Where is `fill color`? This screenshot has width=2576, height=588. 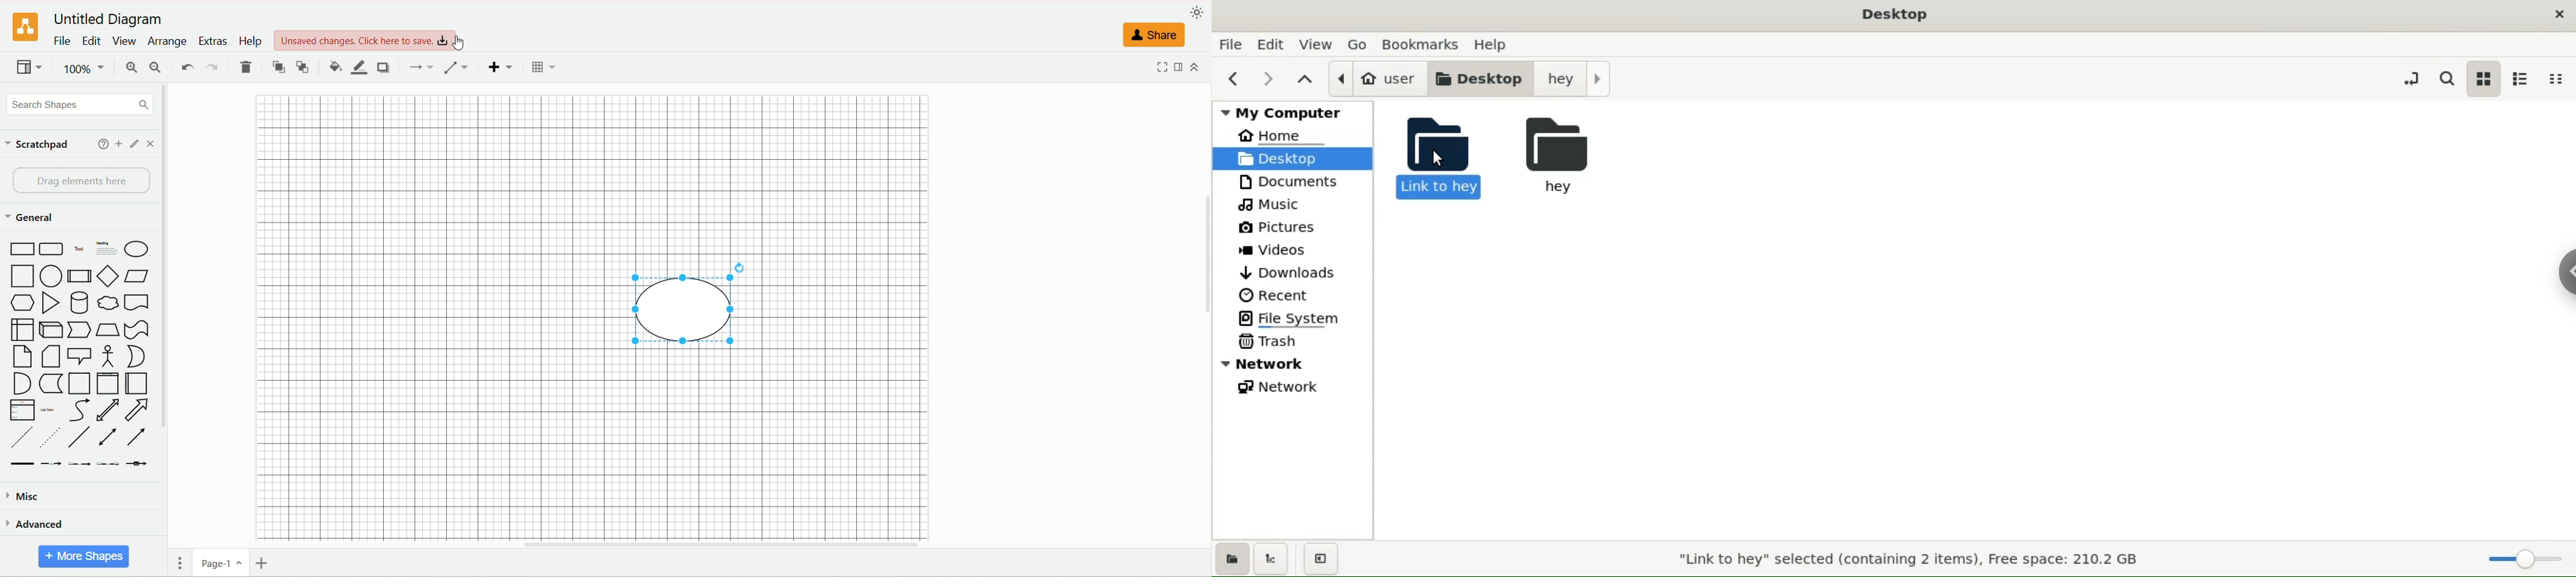 fill color is located at coordinates (334, 67).